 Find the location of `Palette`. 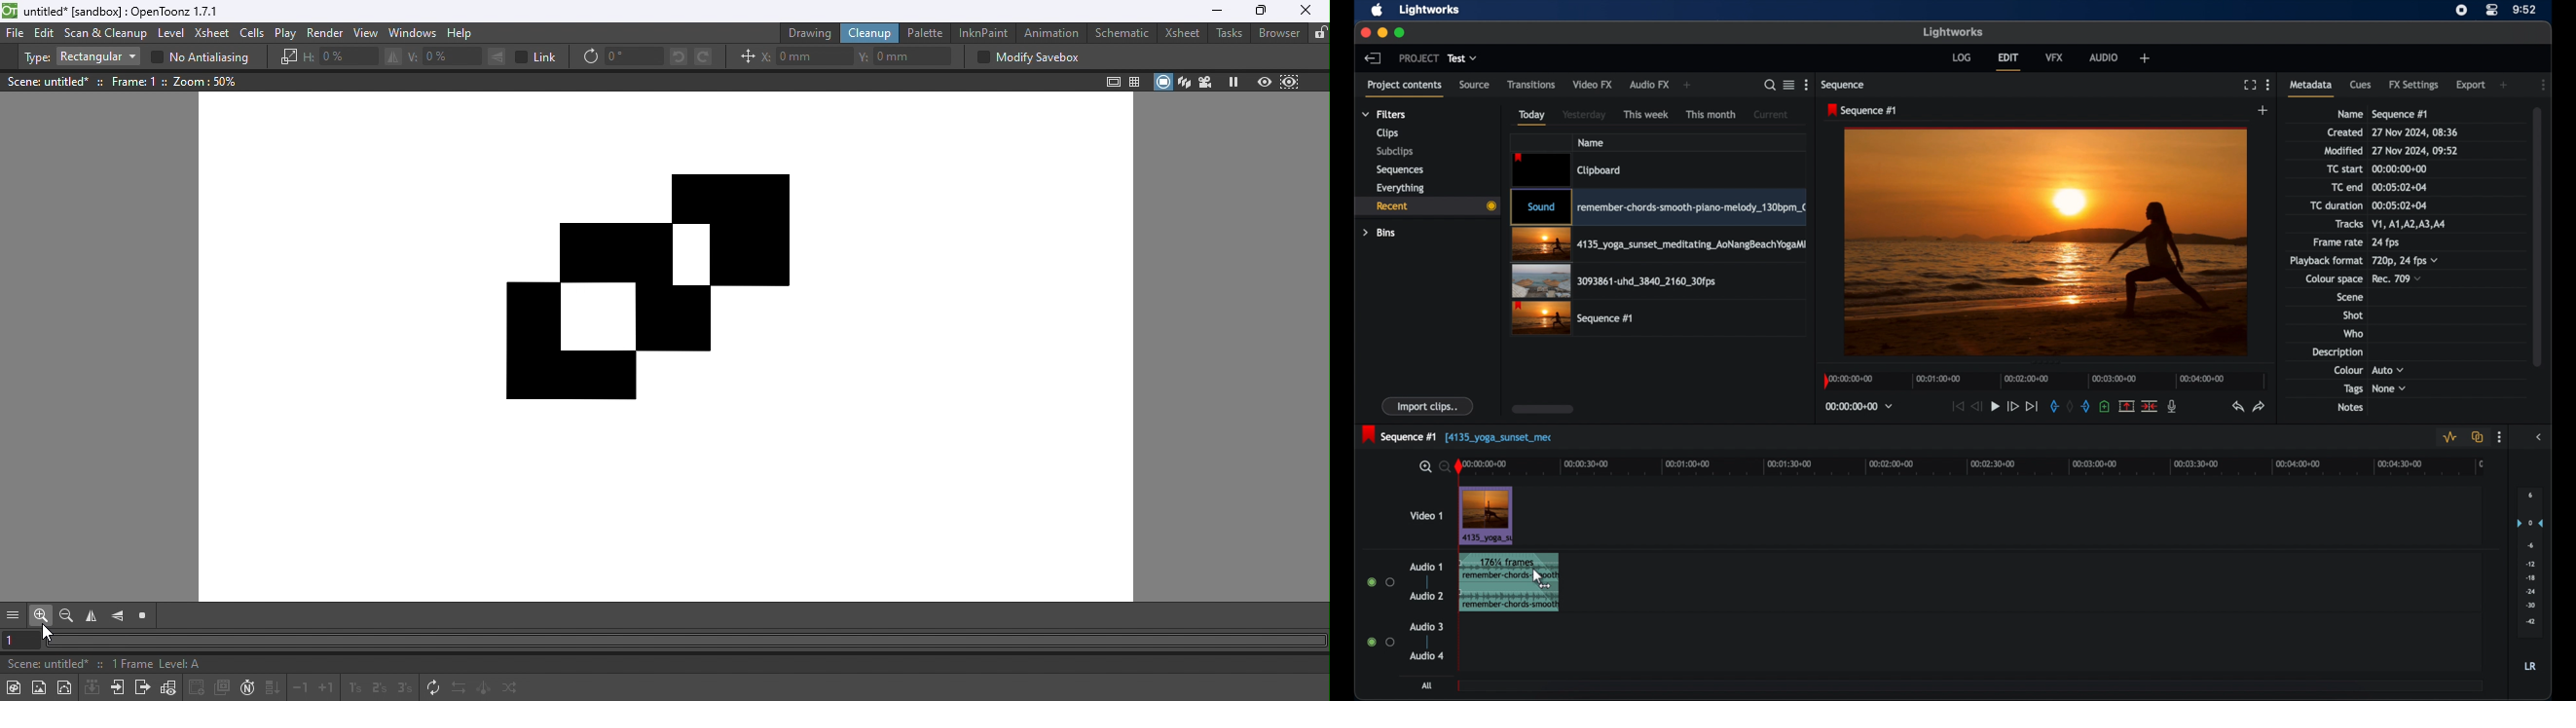

Palette is located at coordinates (926, 33).